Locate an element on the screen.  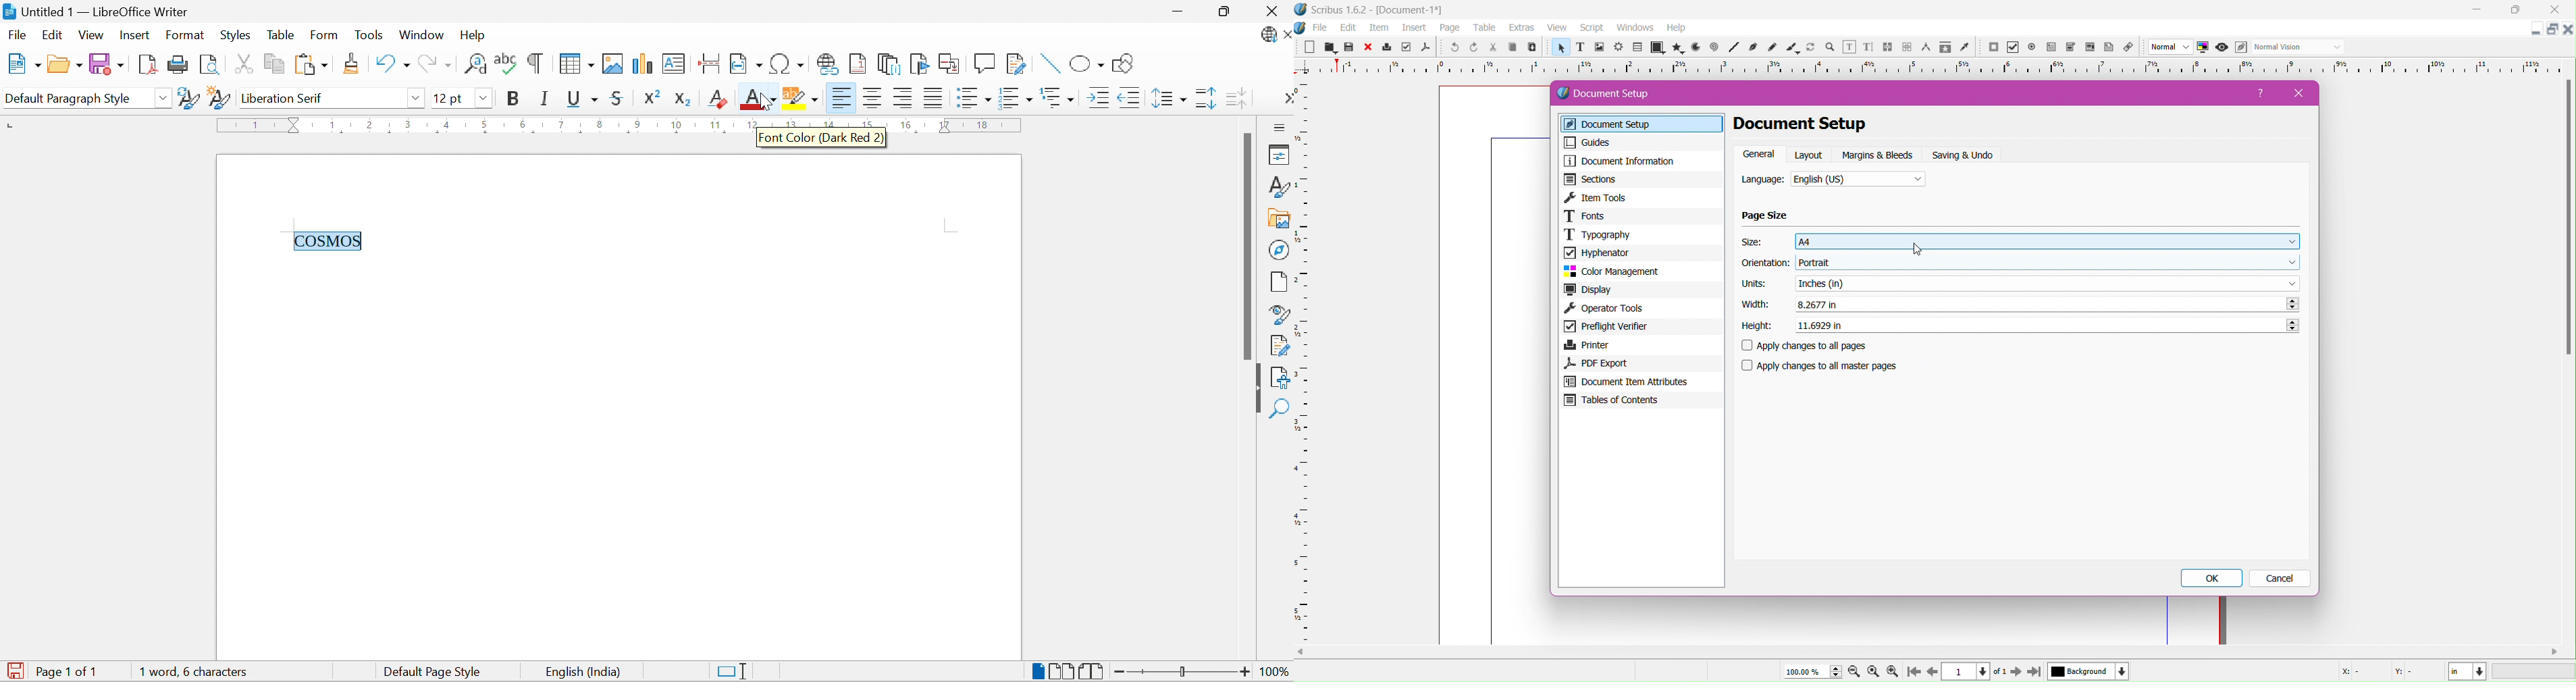
open is located at coordinates (1328, 47).